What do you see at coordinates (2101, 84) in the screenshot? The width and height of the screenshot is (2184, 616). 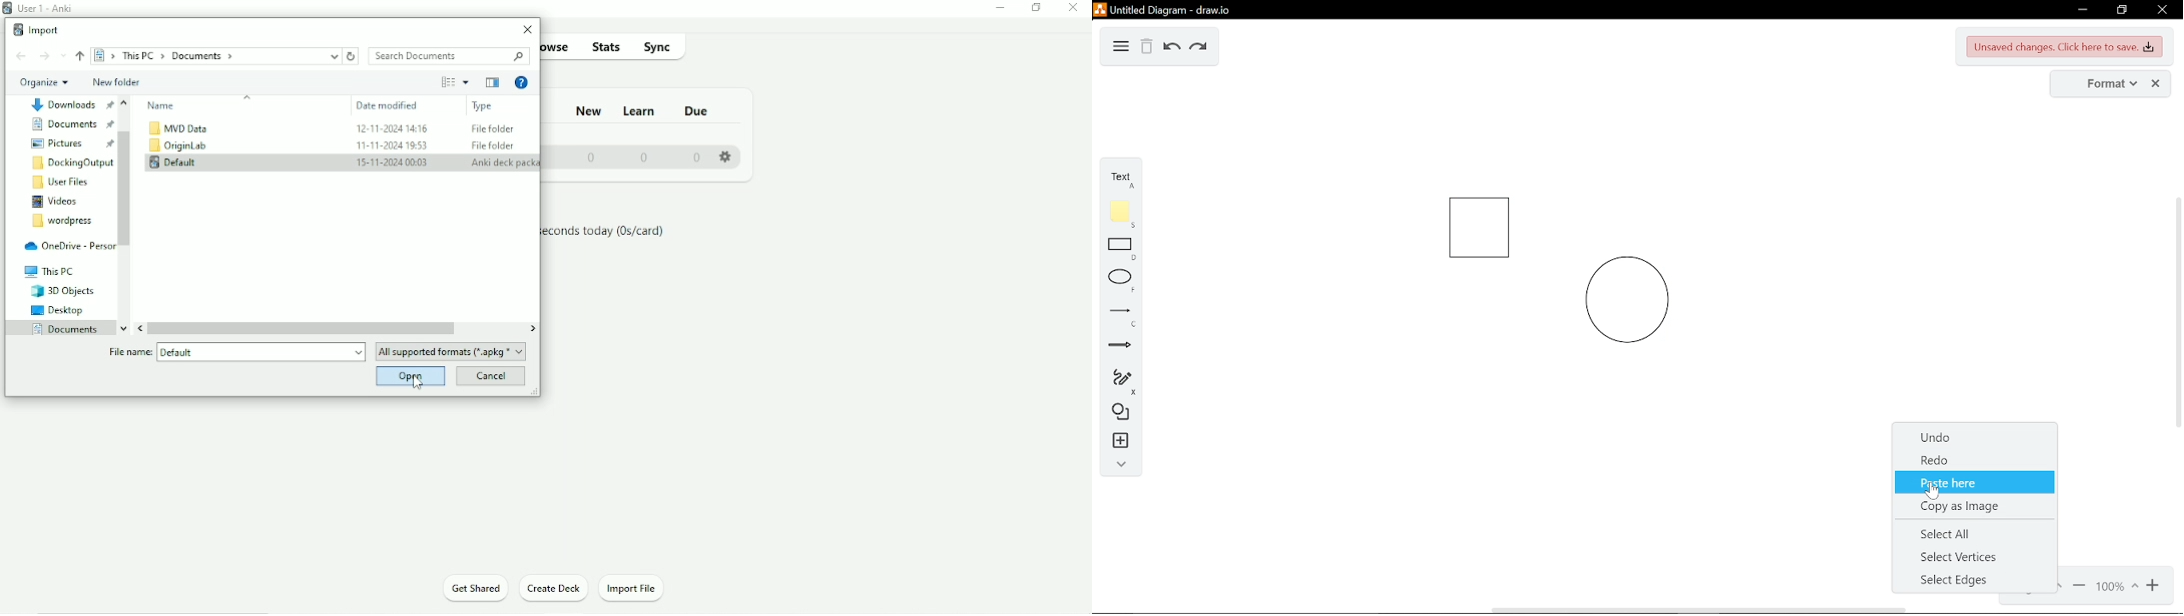 I see `format` at bounding box center [2101, 84].